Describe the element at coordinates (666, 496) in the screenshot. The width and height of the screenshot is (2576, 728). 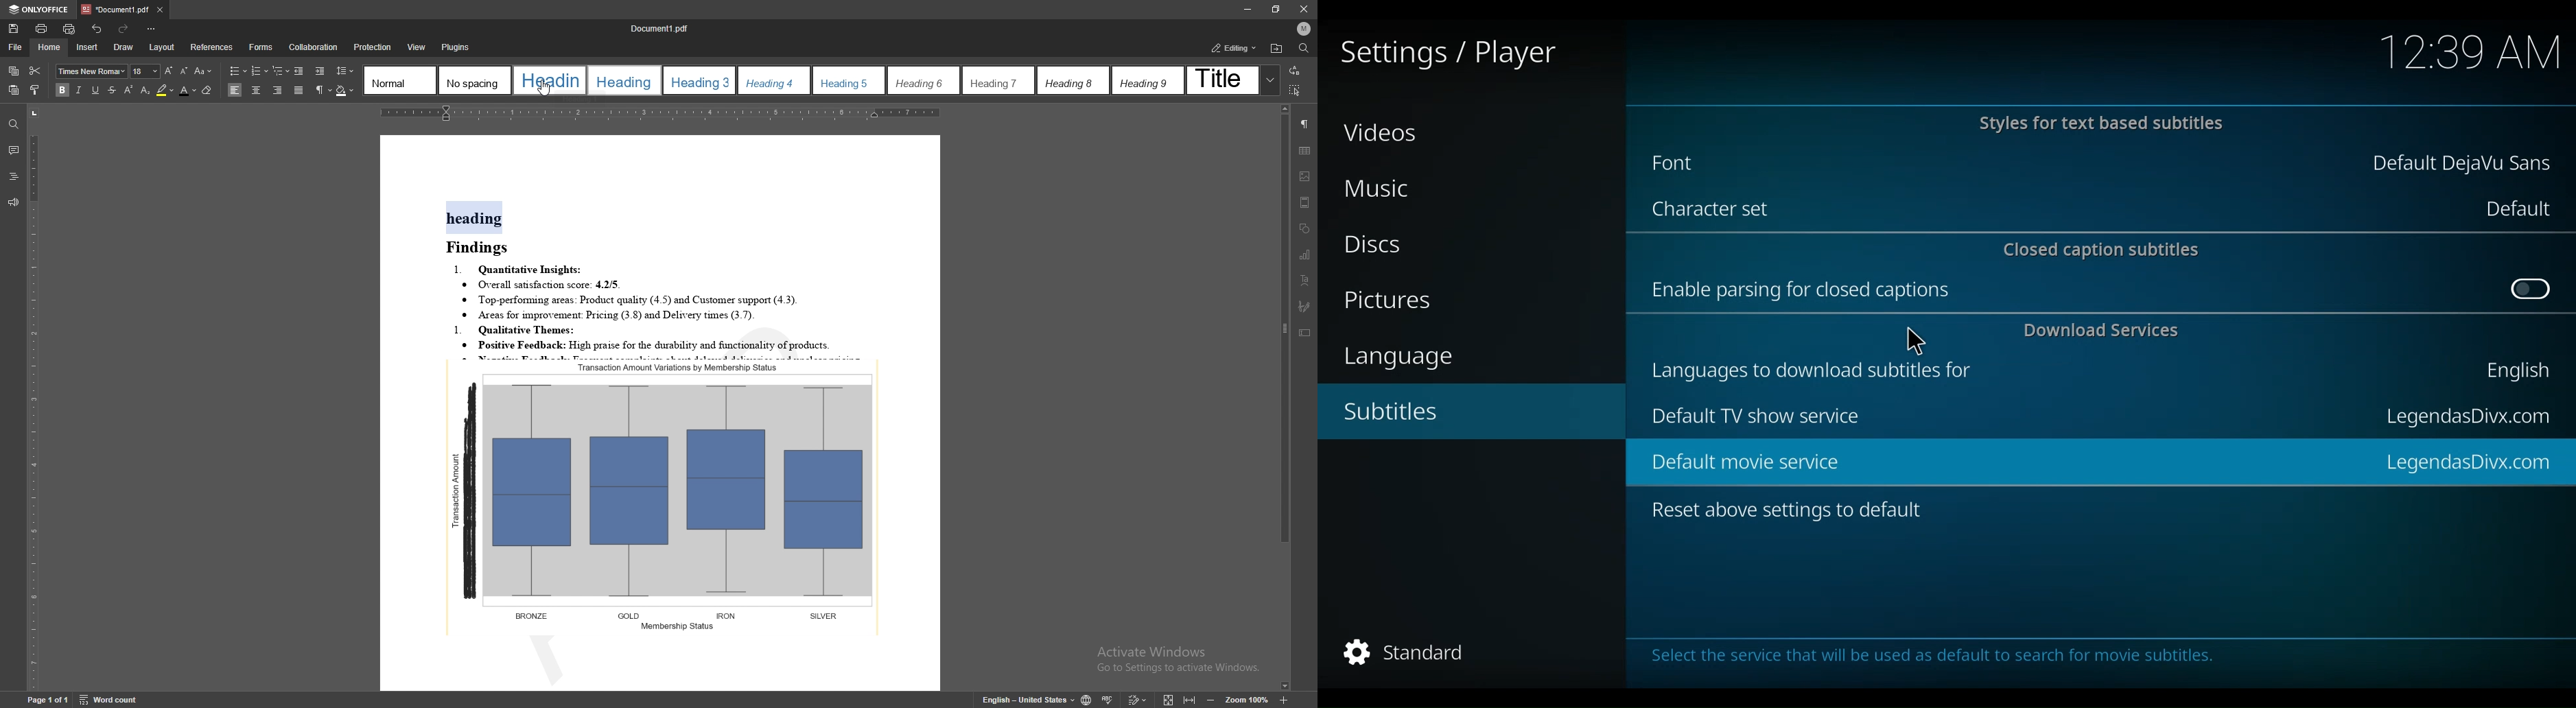
I see `graph` at that location.